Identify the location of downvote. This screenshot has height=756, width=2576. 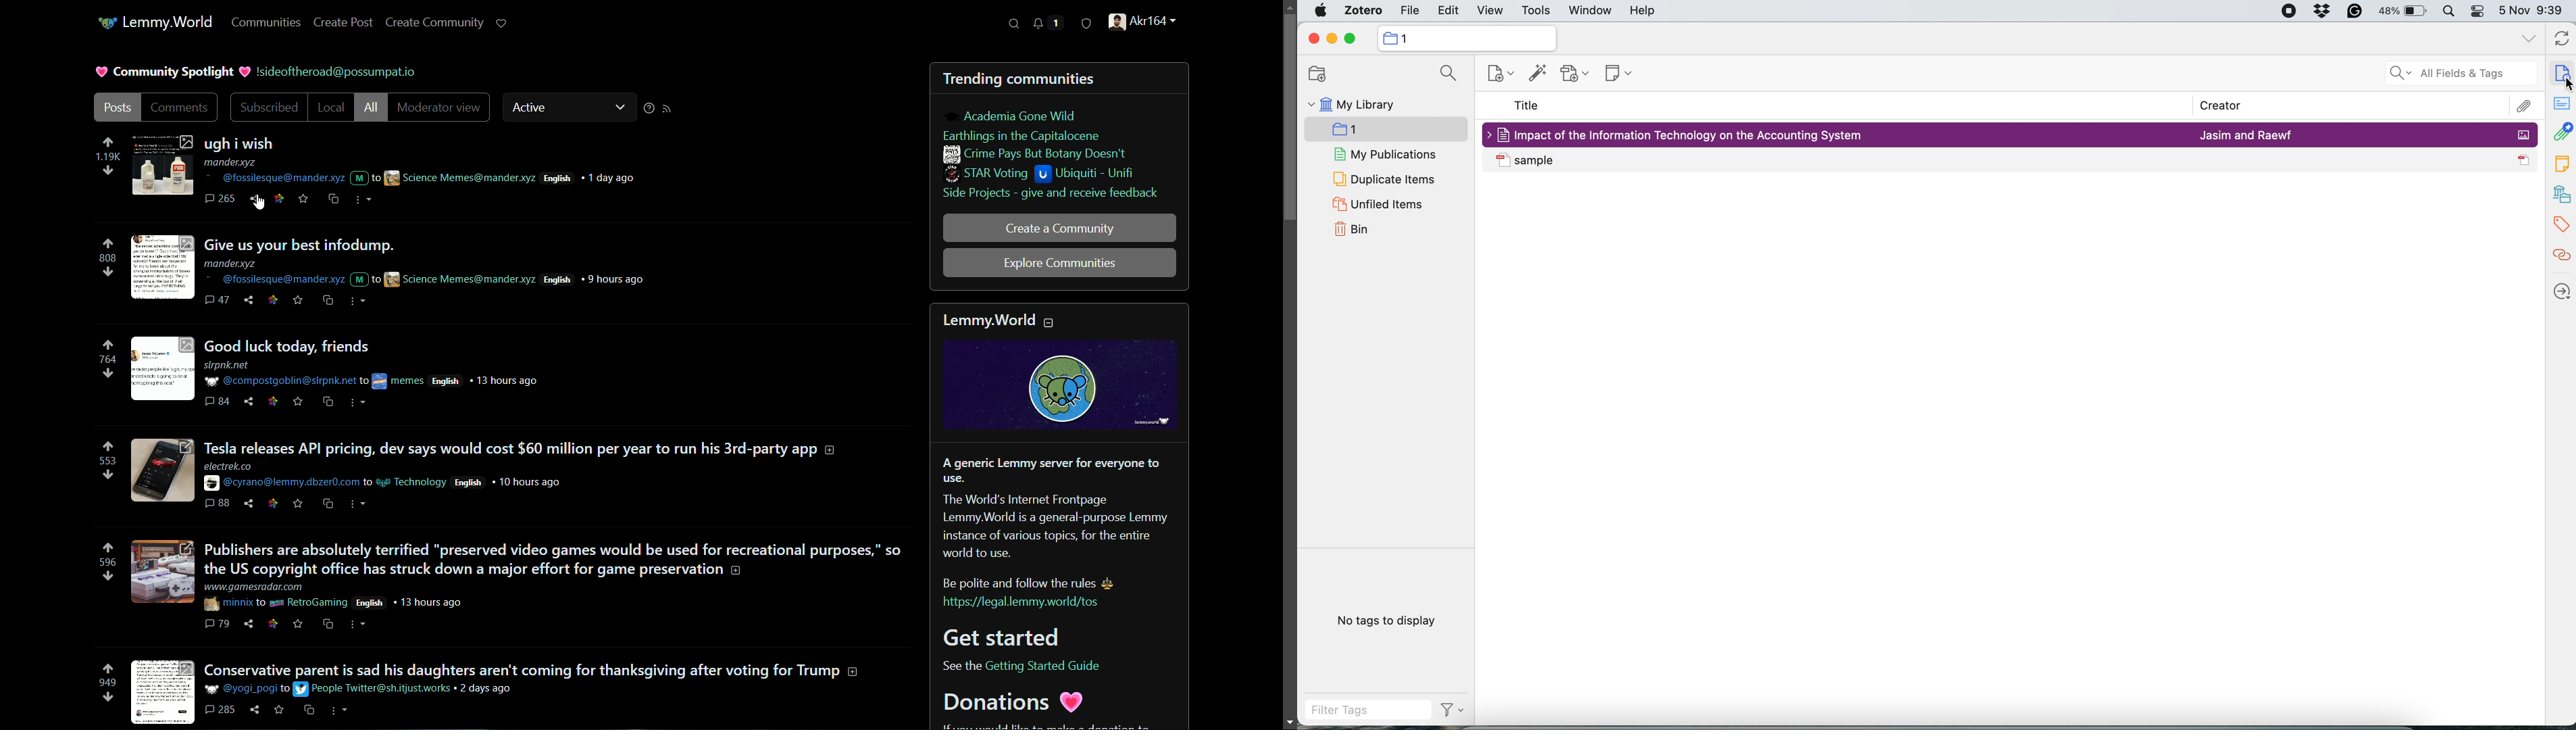
(108, 171).